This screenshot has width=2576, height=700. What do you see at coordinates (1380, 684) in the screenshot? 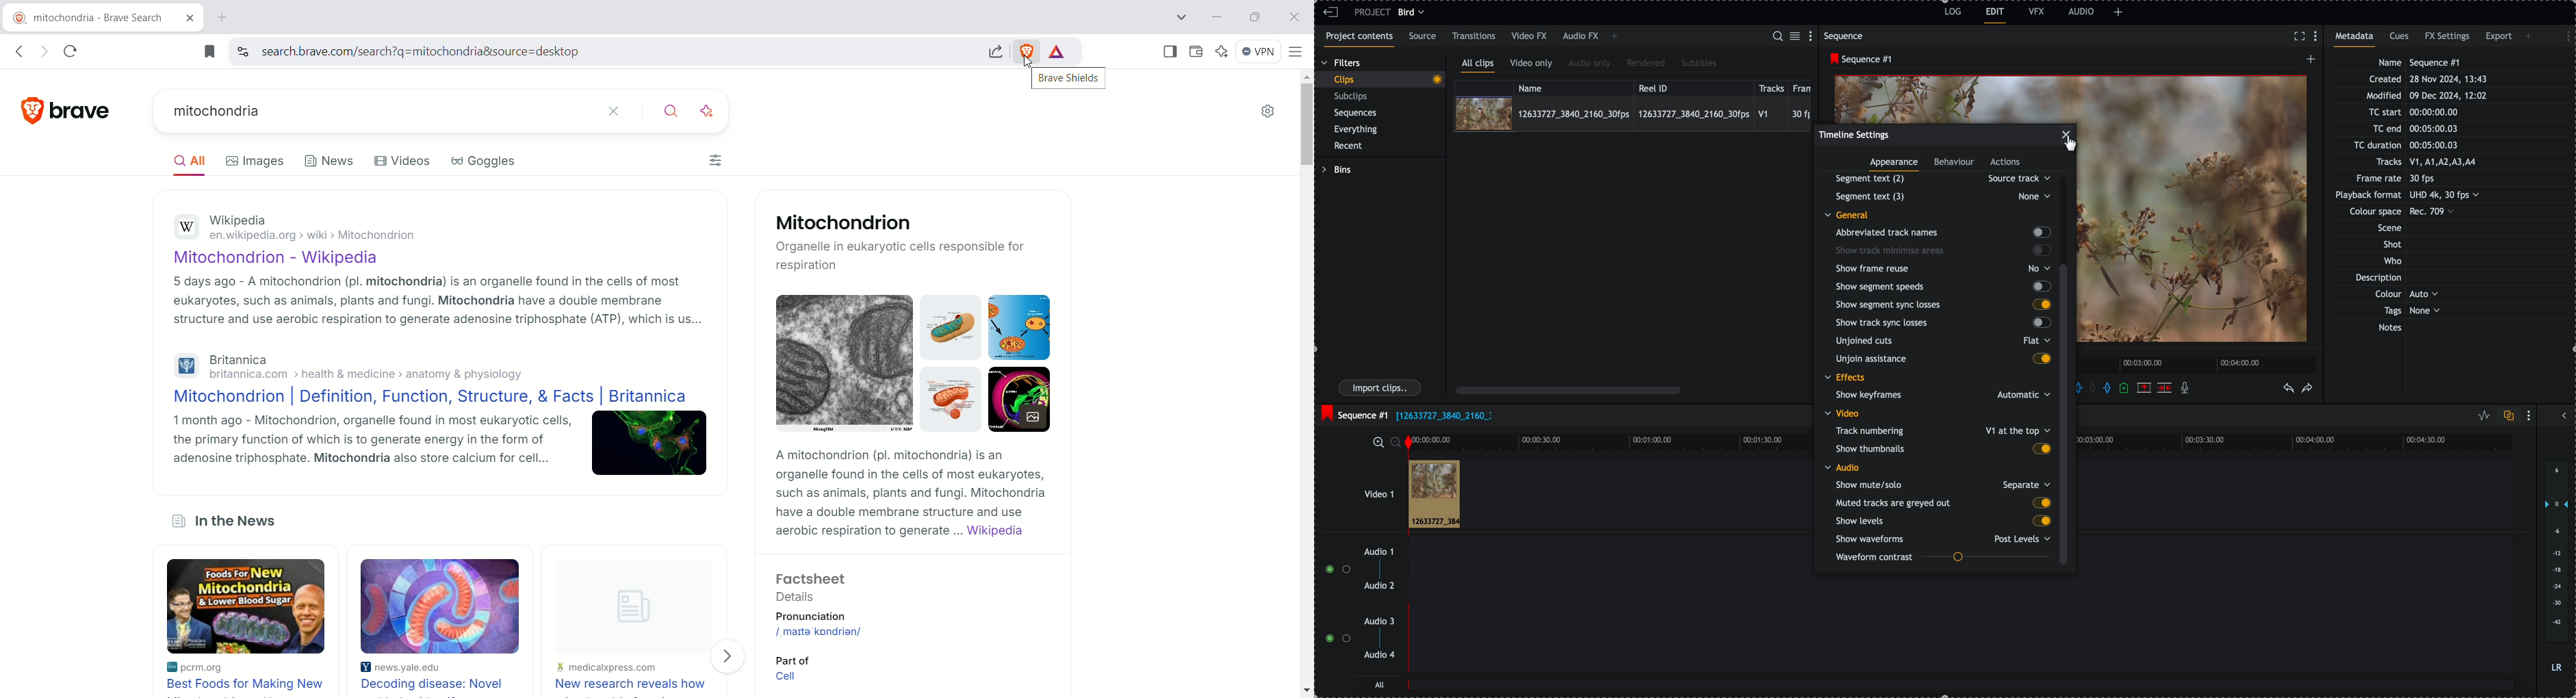
I see `all` at bounding box center [1380, 684].